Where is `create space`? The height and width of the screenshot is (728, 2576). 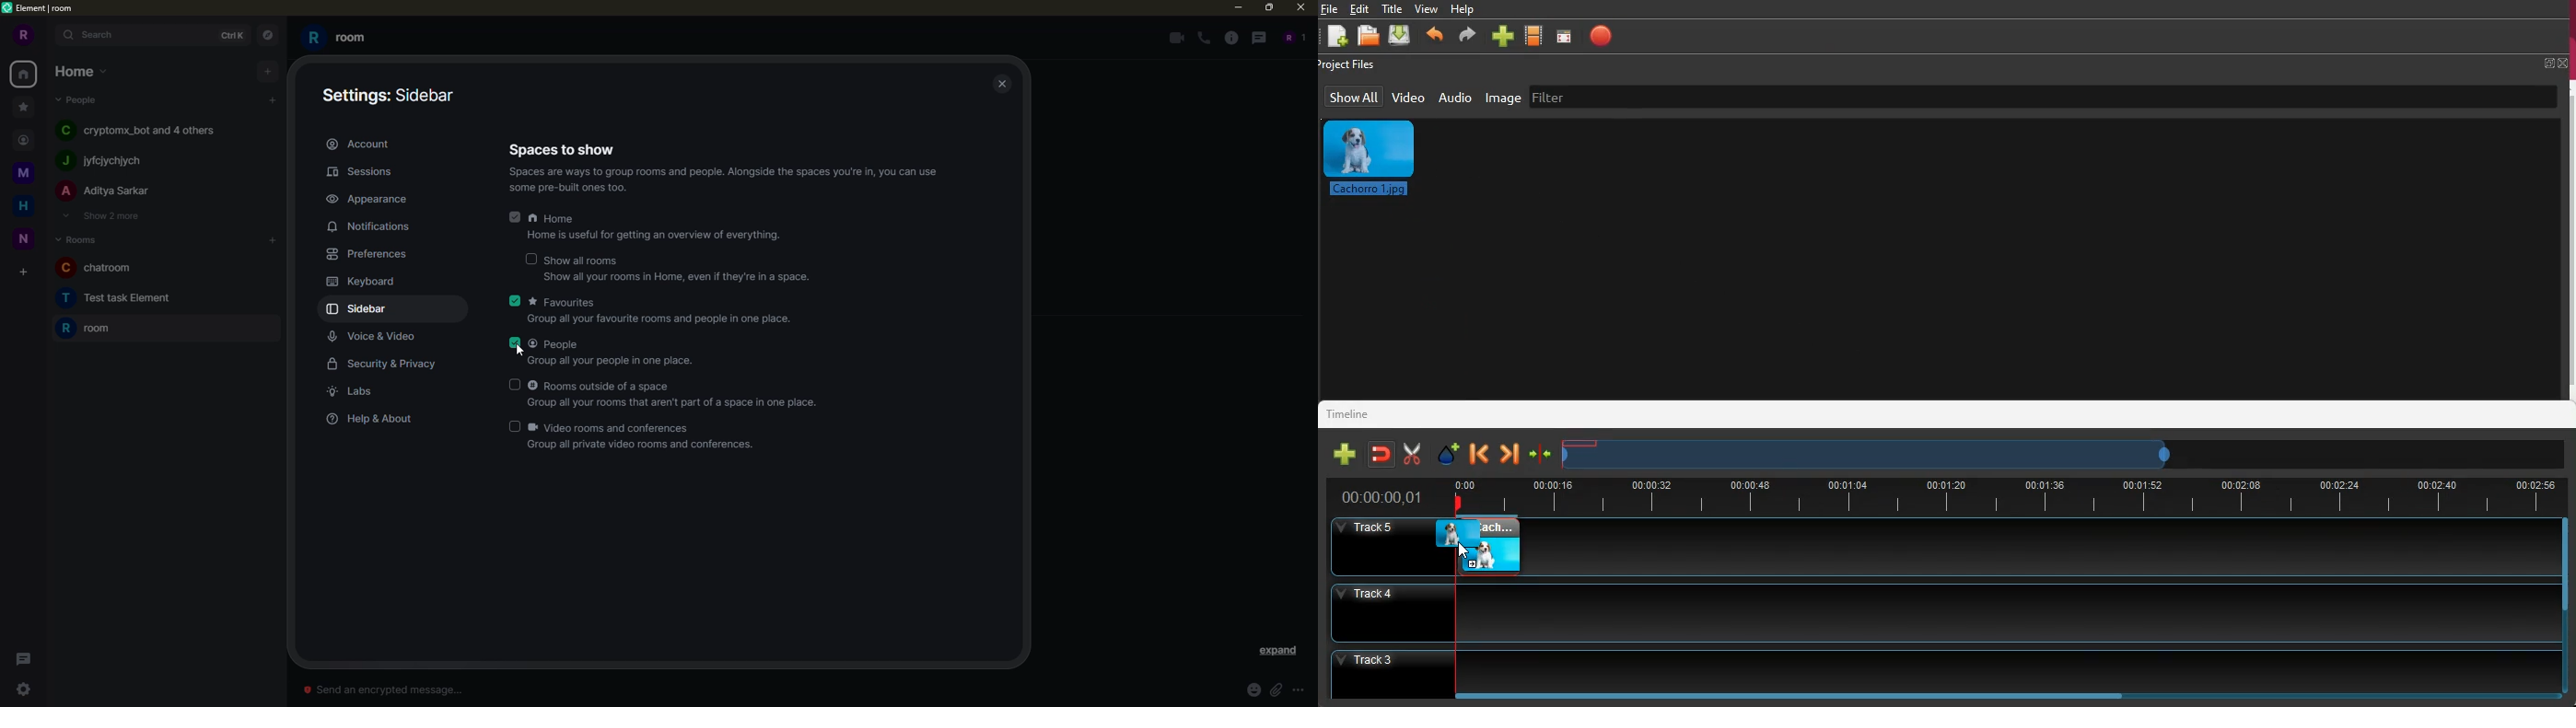
create space is located at coordinates (23, 239).